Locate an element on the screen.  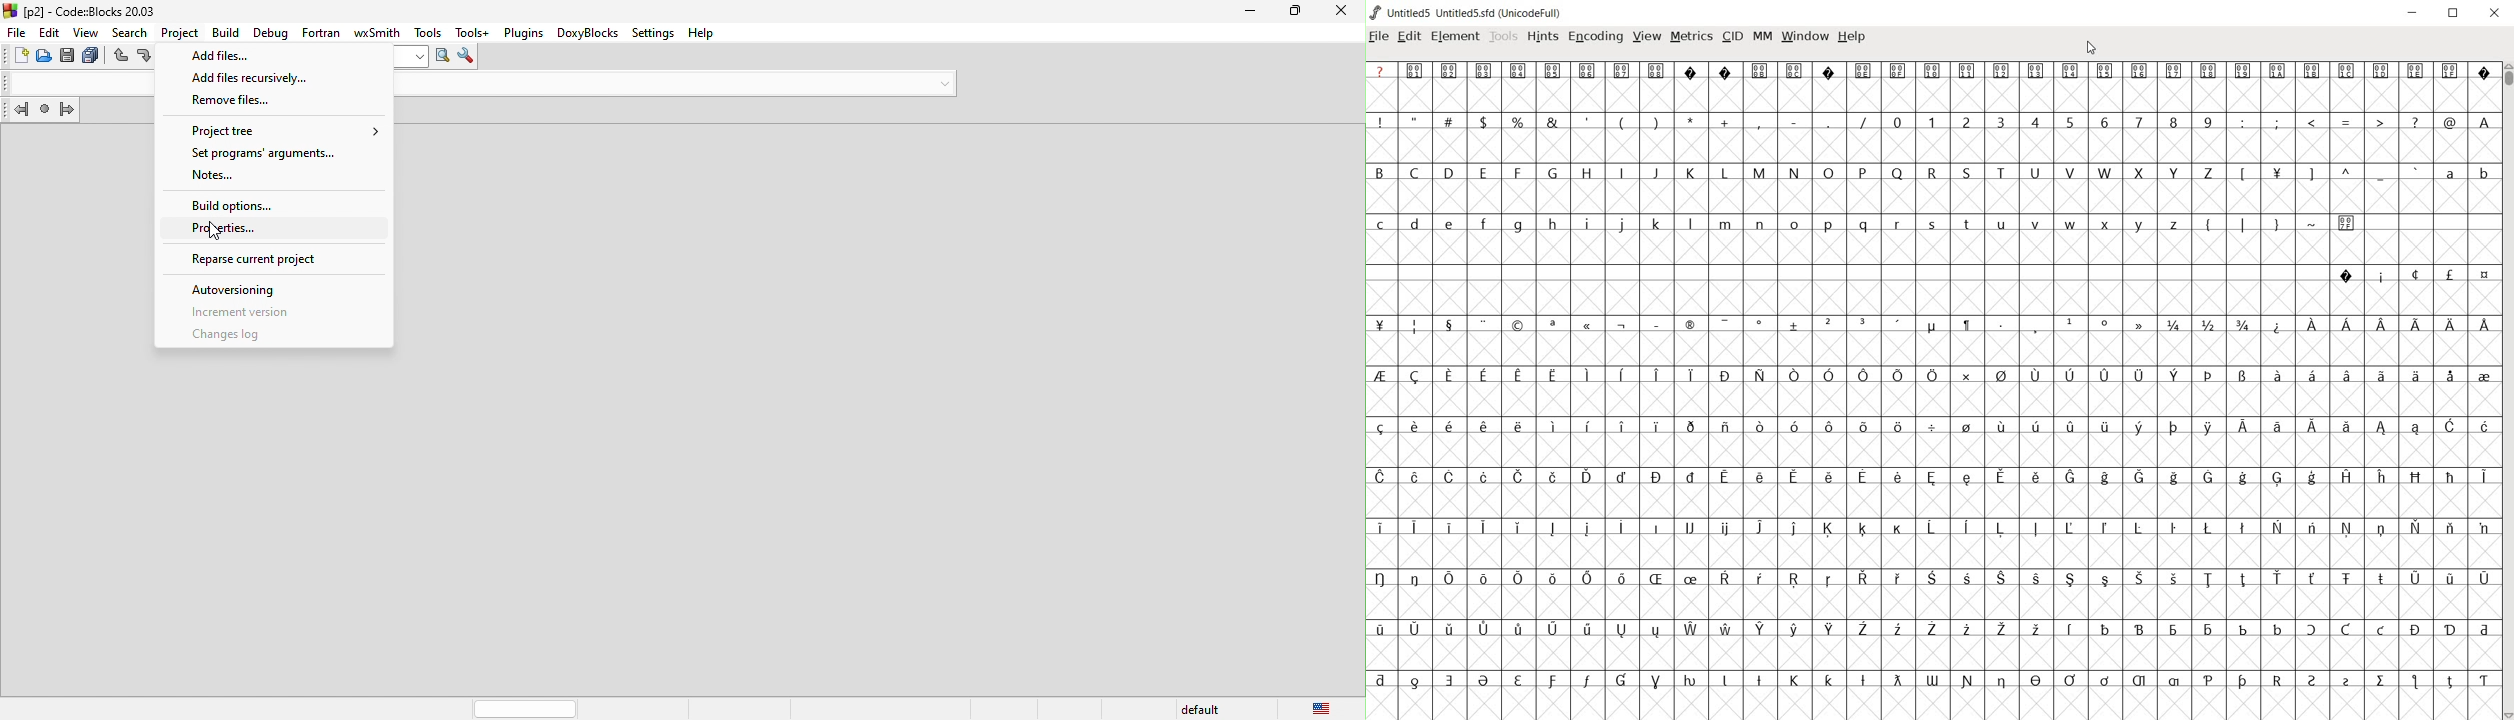
redo is located at coordinates (146, 57).